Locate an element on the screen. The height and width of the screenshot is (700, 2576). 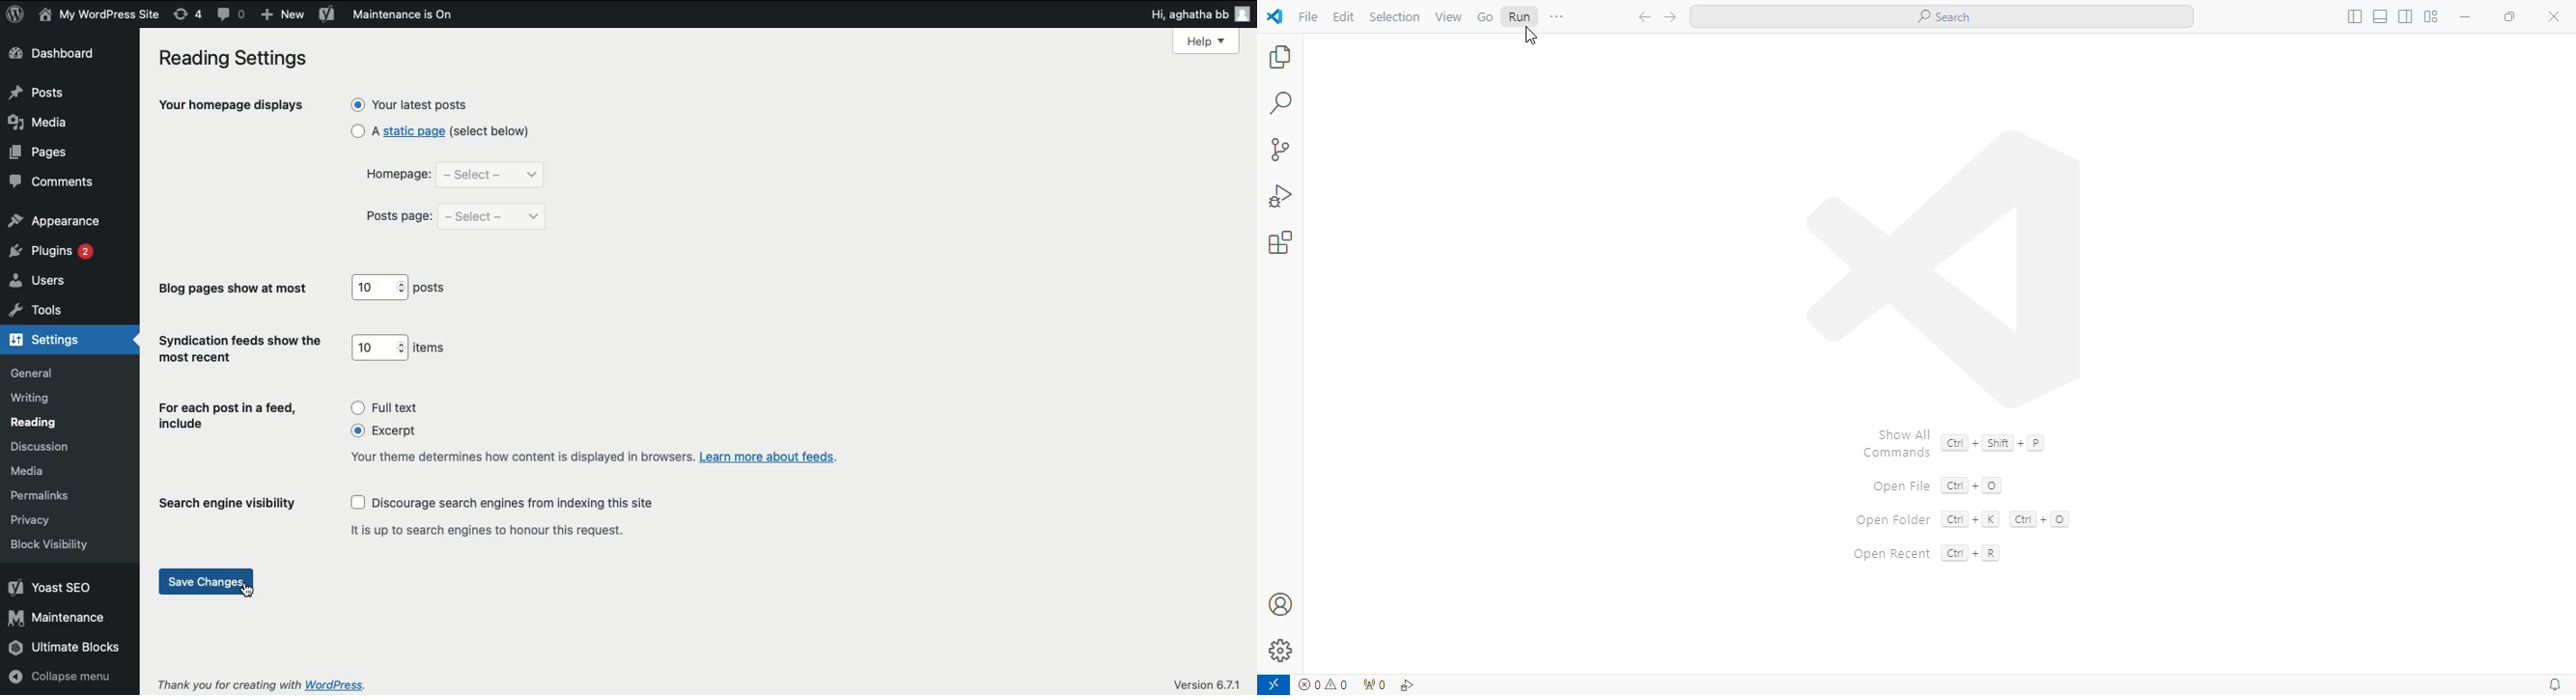
toggle panel is located at coordinates (2381, 16).